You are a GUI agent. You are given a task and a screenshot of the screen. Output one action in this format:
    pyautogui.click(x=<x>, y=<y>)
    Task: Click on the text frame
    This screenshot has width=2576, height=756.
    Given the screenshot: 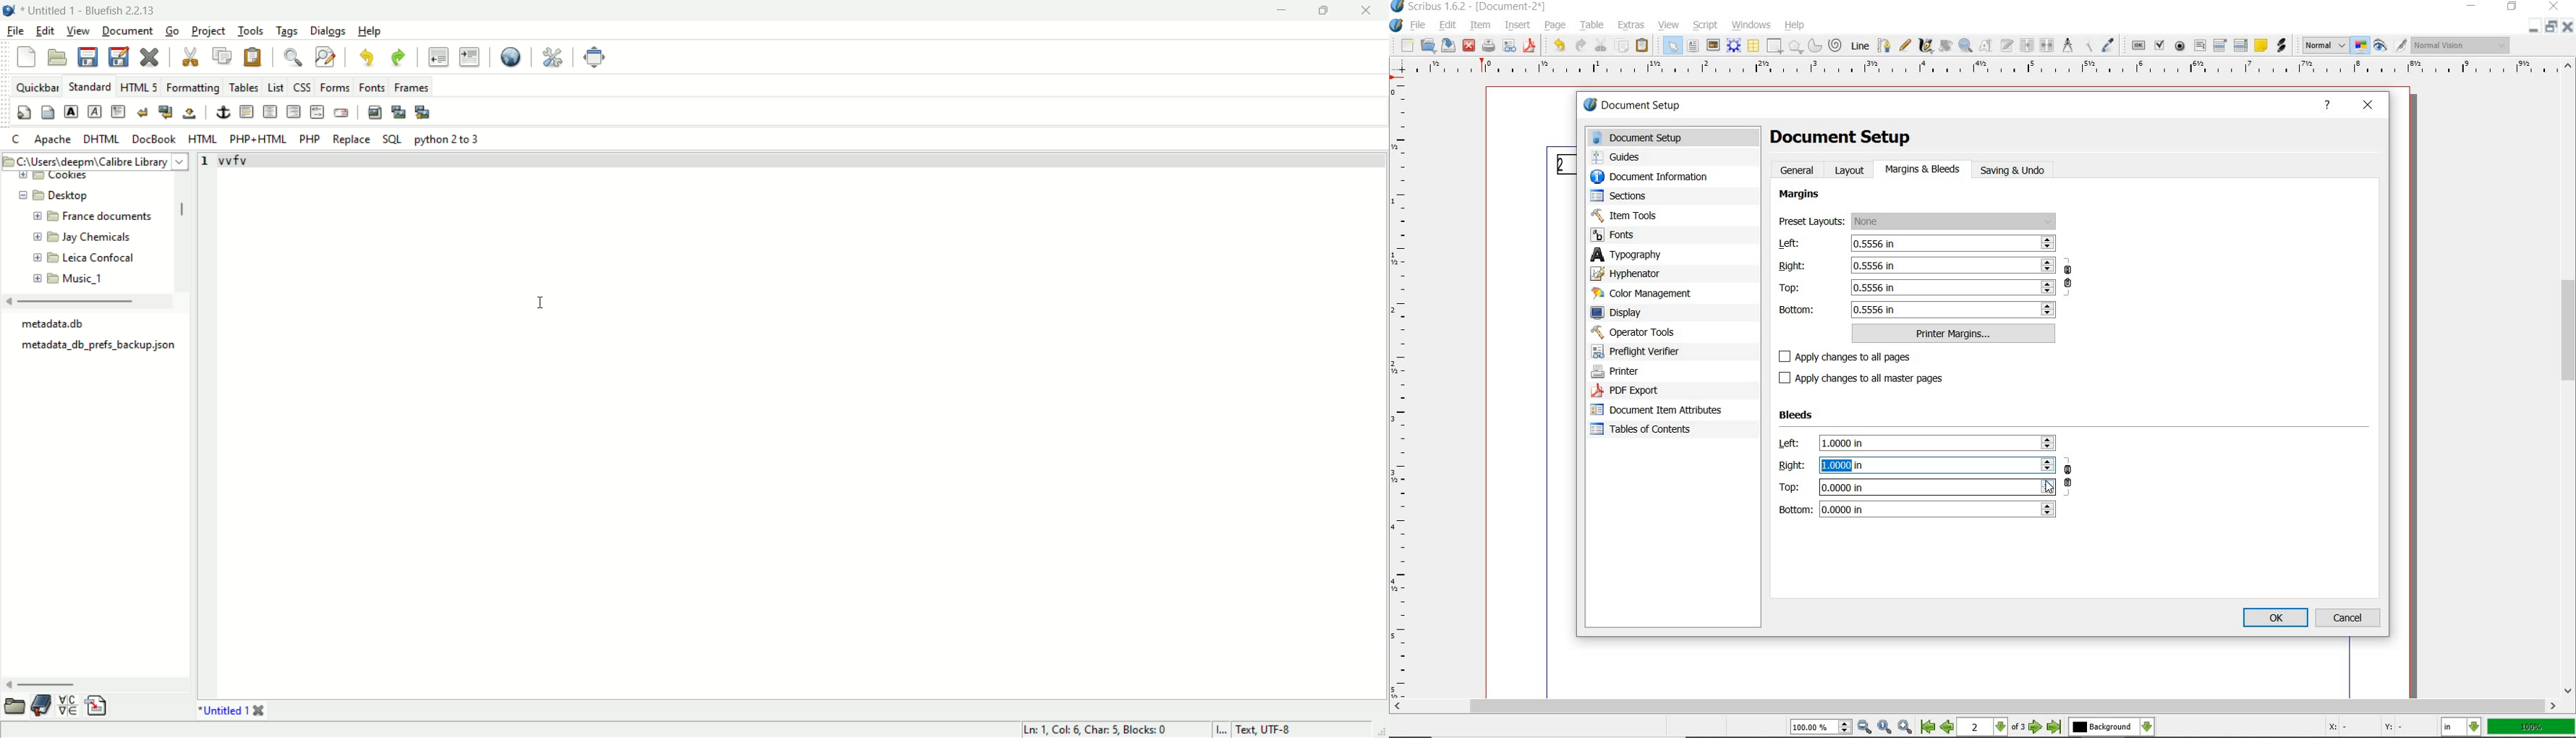 What is the action you would take?
    pyautogui.click(x=1693, y=47)
    